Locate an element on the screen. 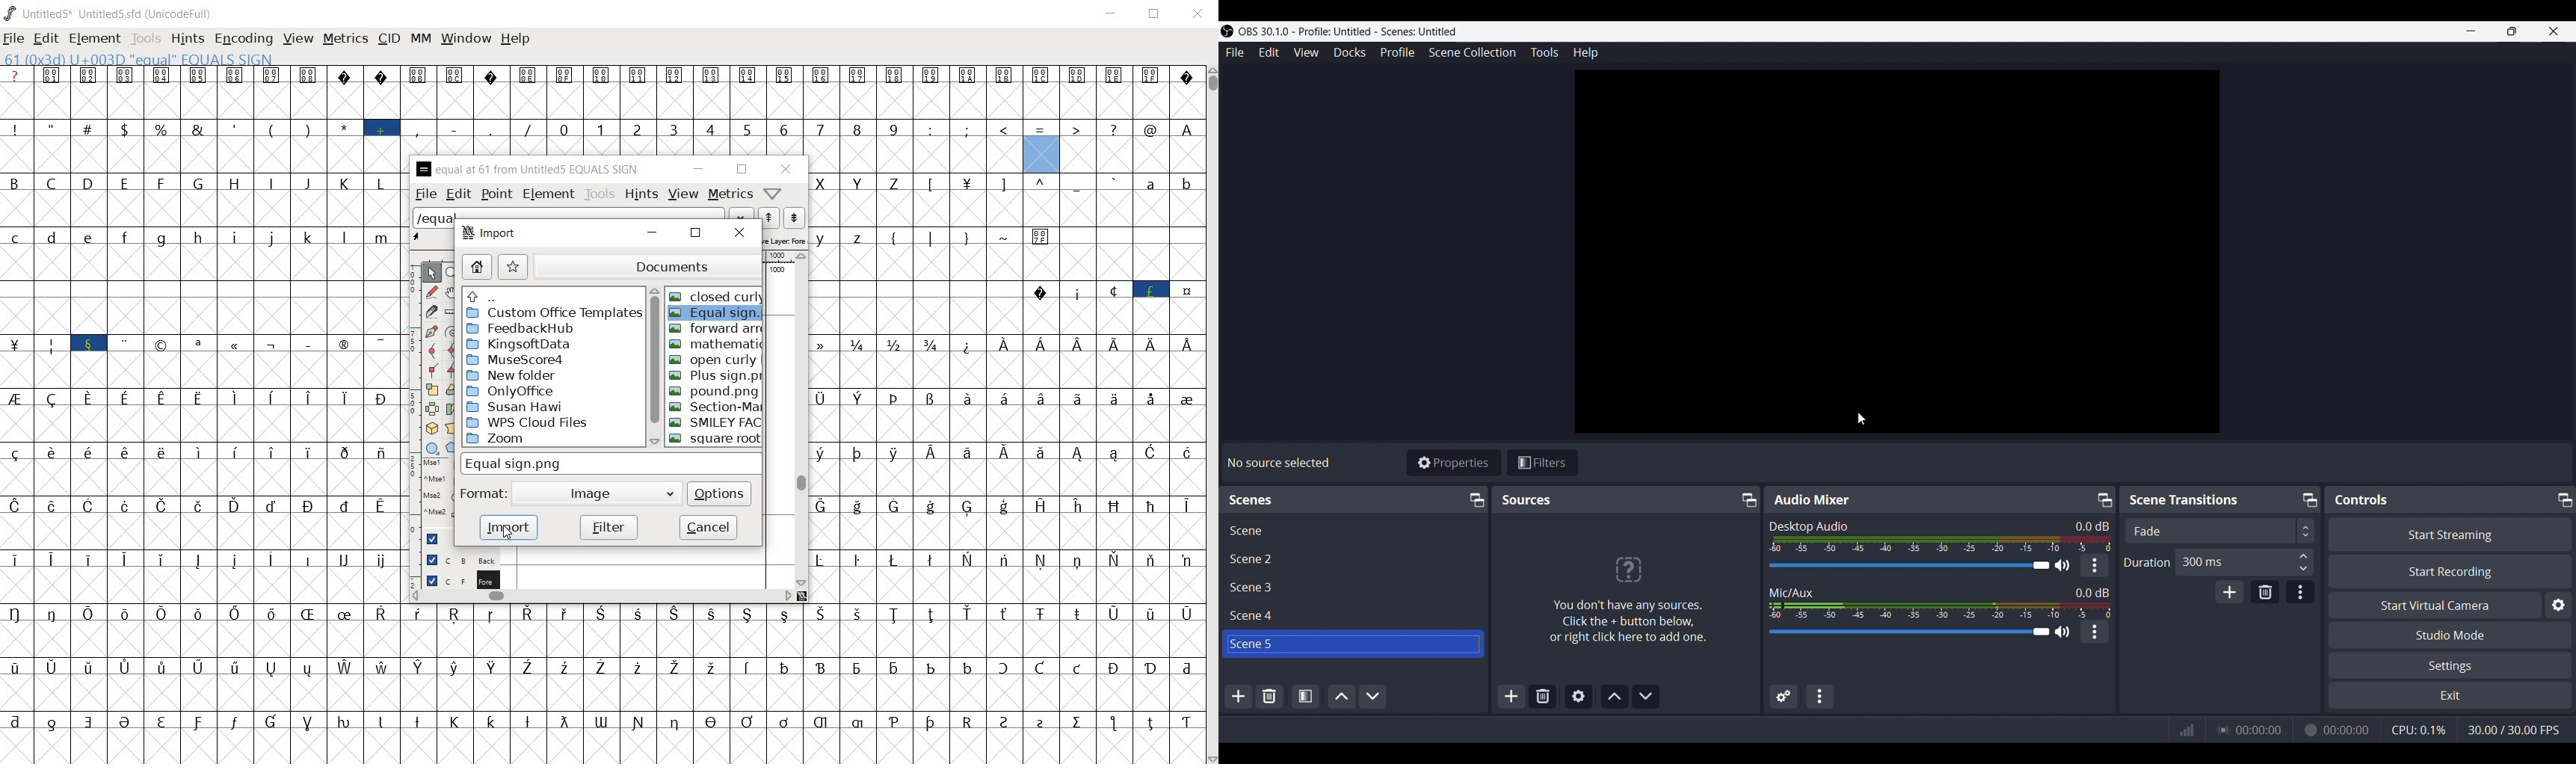 This screenshot has height=784, width=2576. Remove Selected Source is located at coordinates (1543, 697).